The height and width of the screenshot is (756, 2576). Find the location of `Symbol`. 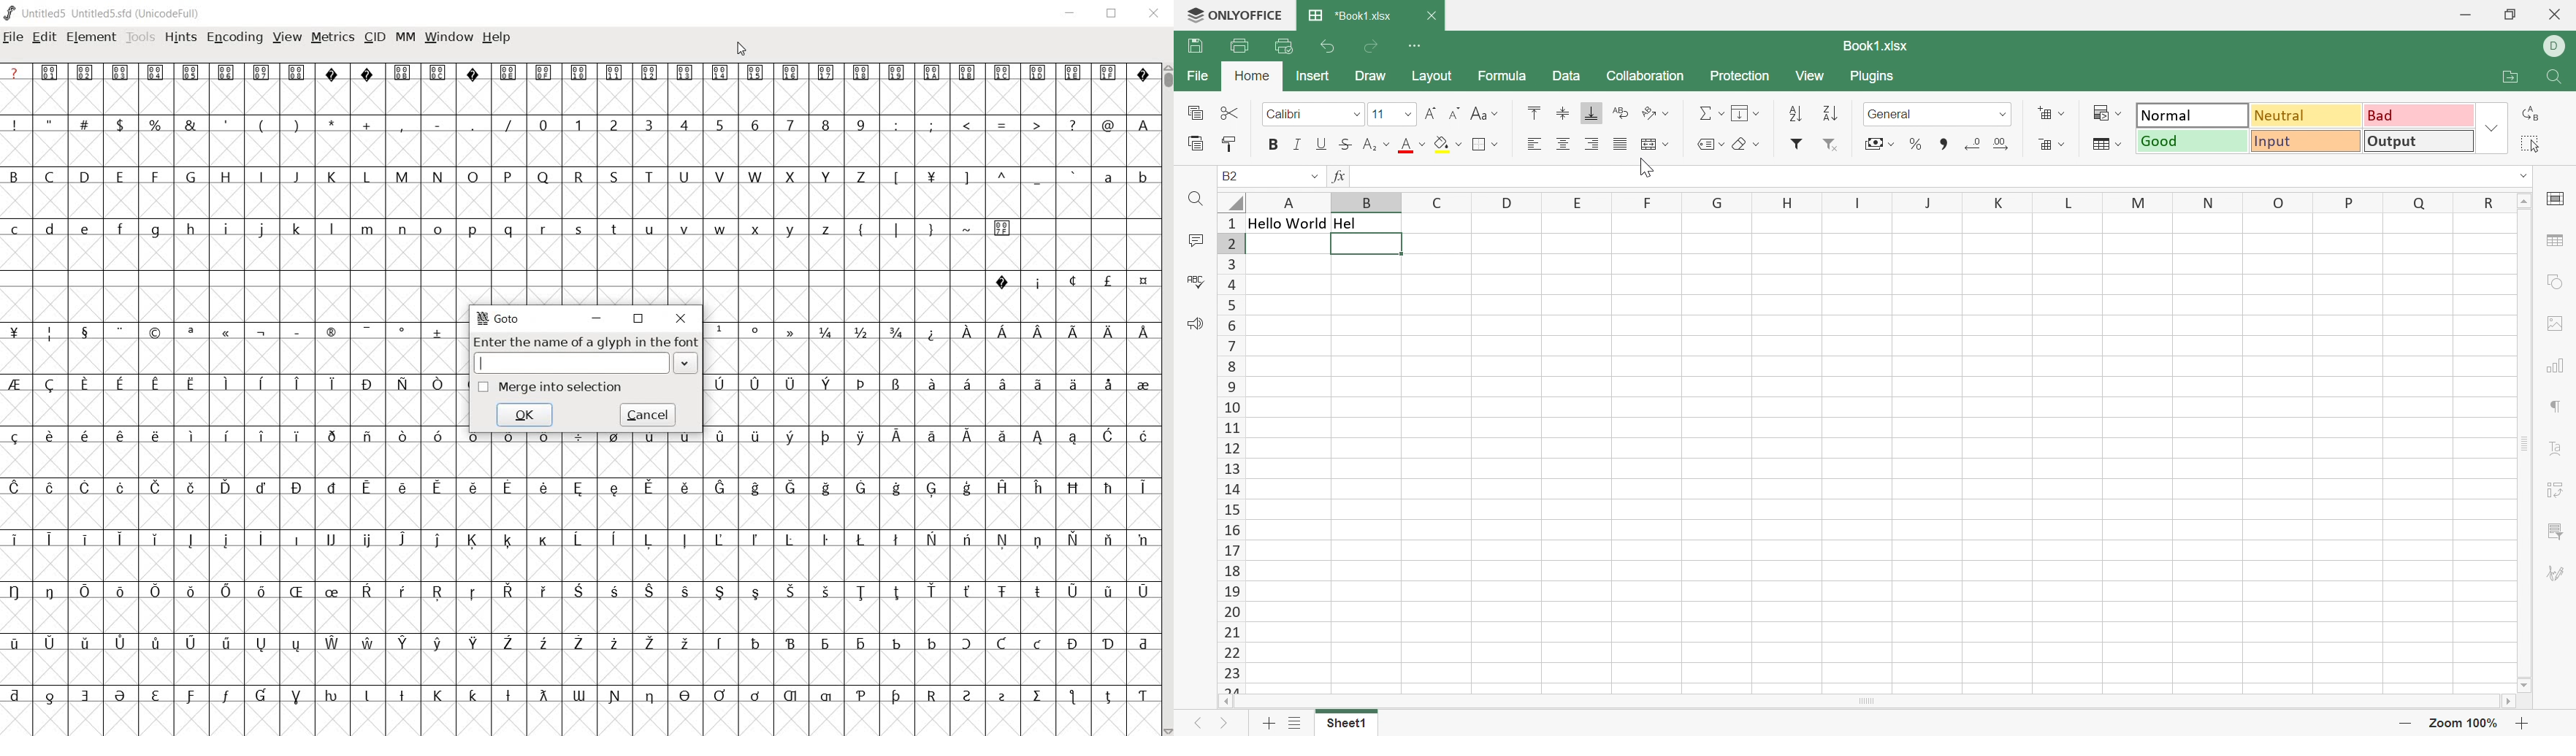

Symbol is located at coordinates (122, 697).